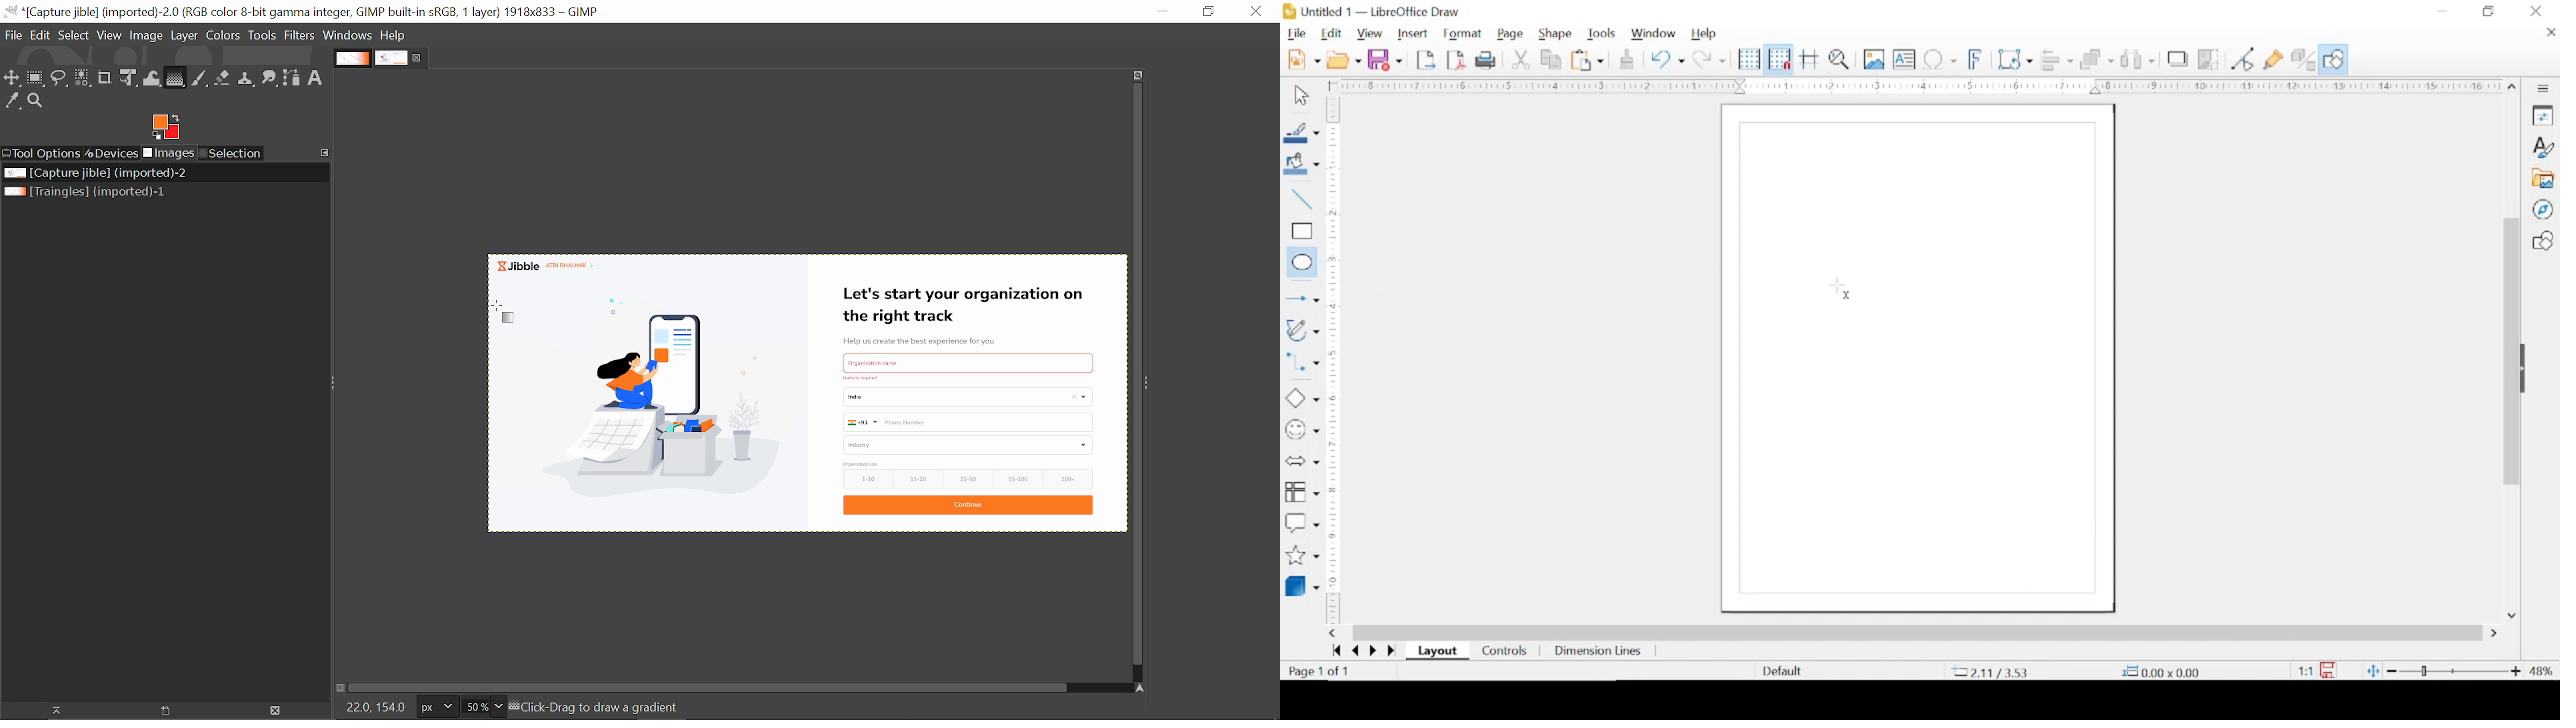  What do you see at coordinates (1505, 650) in the screenshot?
I see `controls` at bounding box center [1505, 650].